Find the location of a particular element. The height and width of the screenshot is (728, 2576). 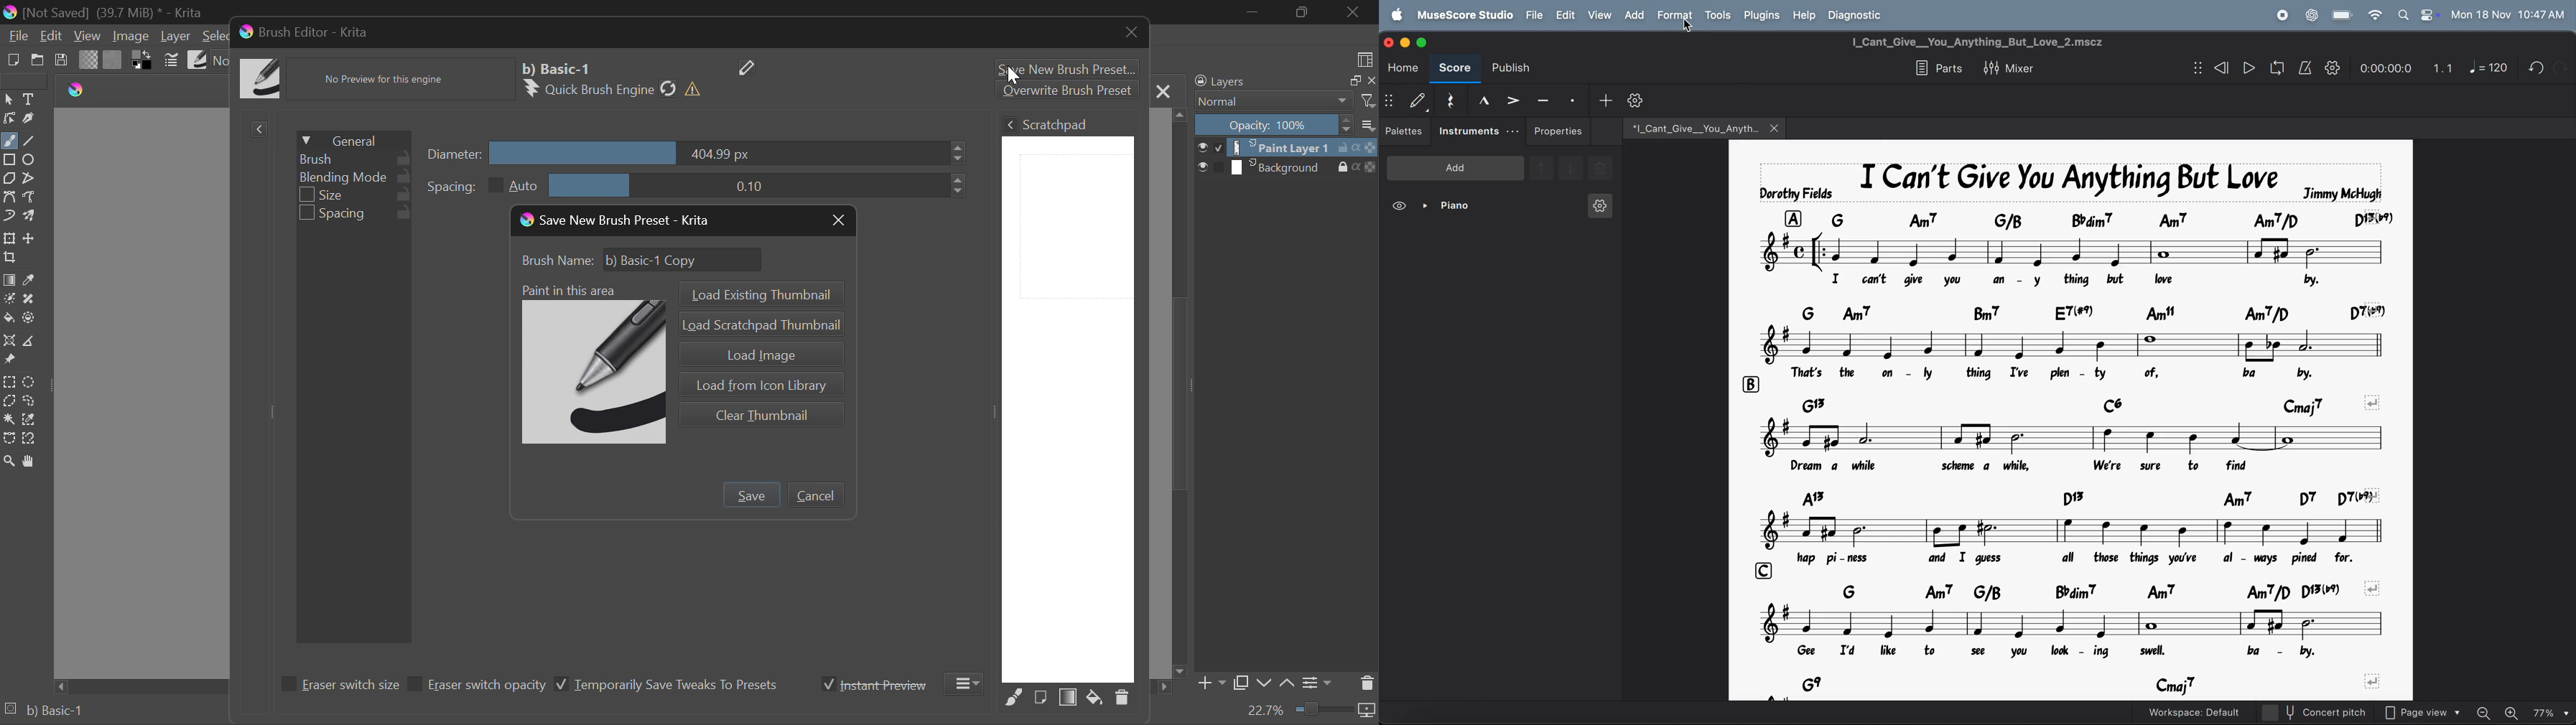

muse score studio is located at coordinates (1465, 14).